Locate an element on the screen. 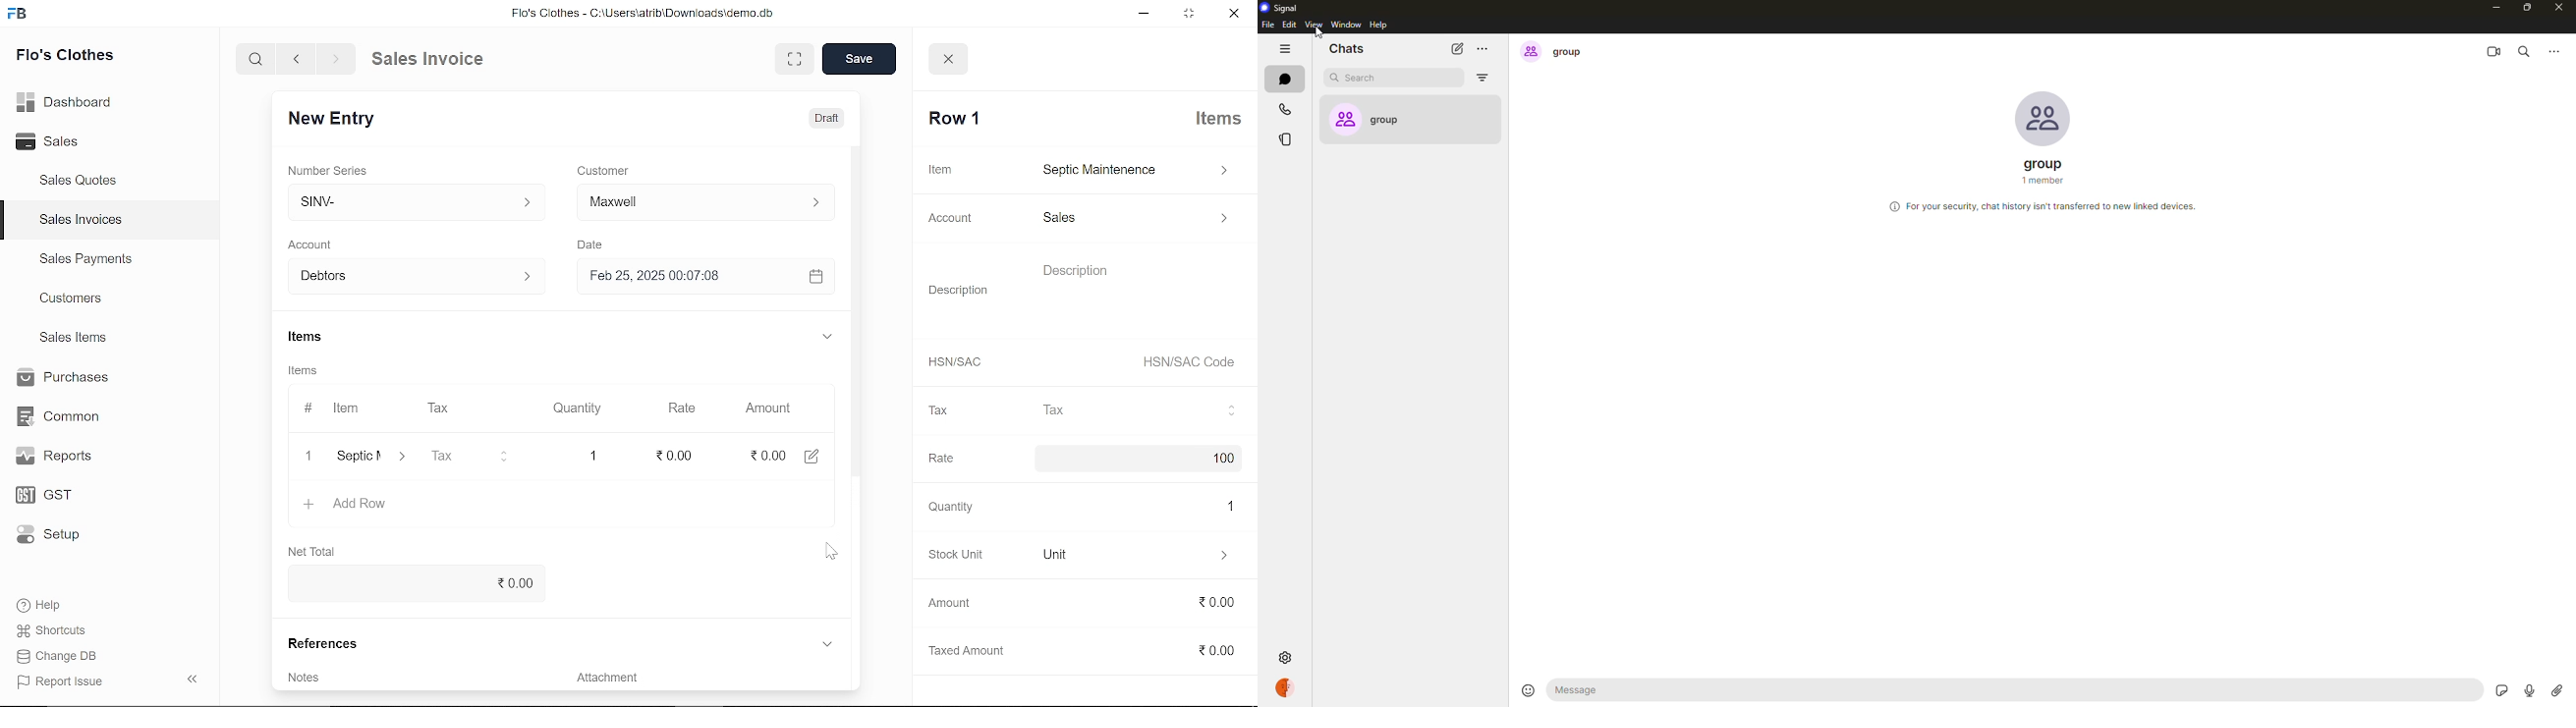  Flo's Clothes is located at coordinates (63, 58).